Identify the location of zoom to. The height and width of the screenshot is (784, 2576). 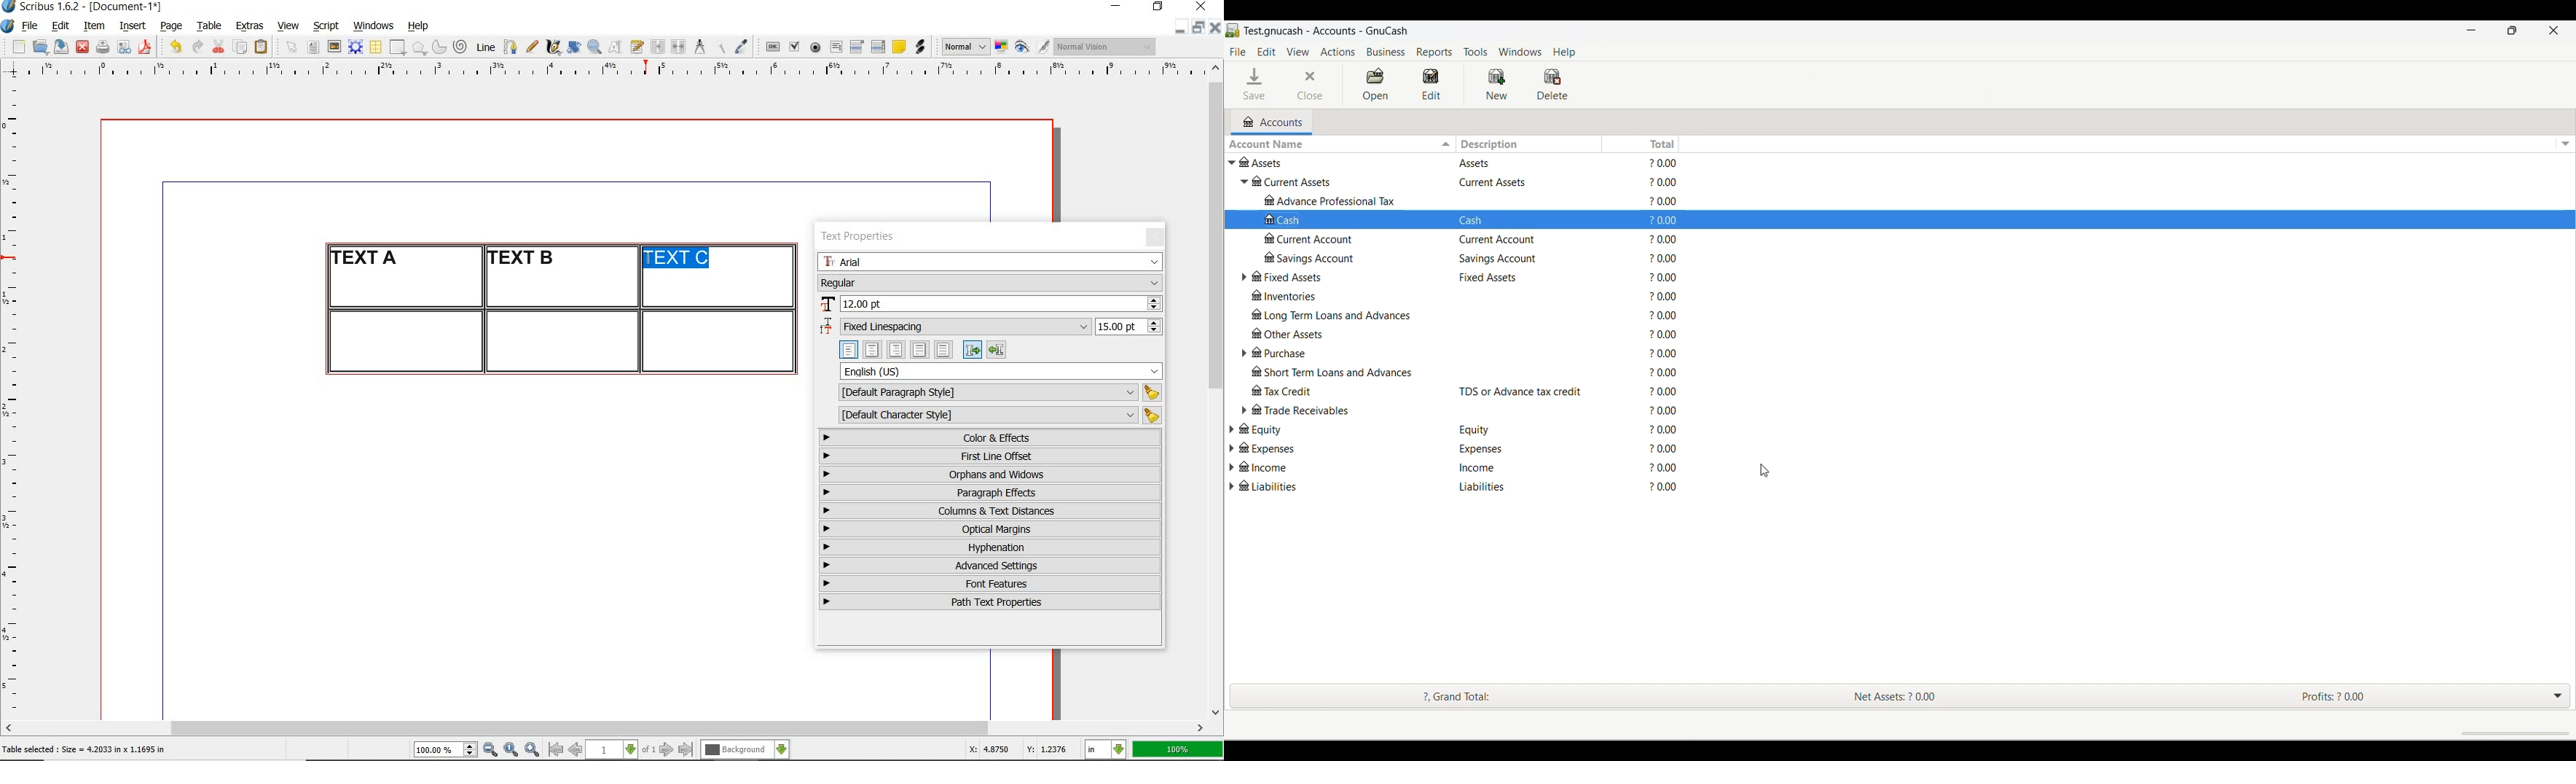
(511, 750).